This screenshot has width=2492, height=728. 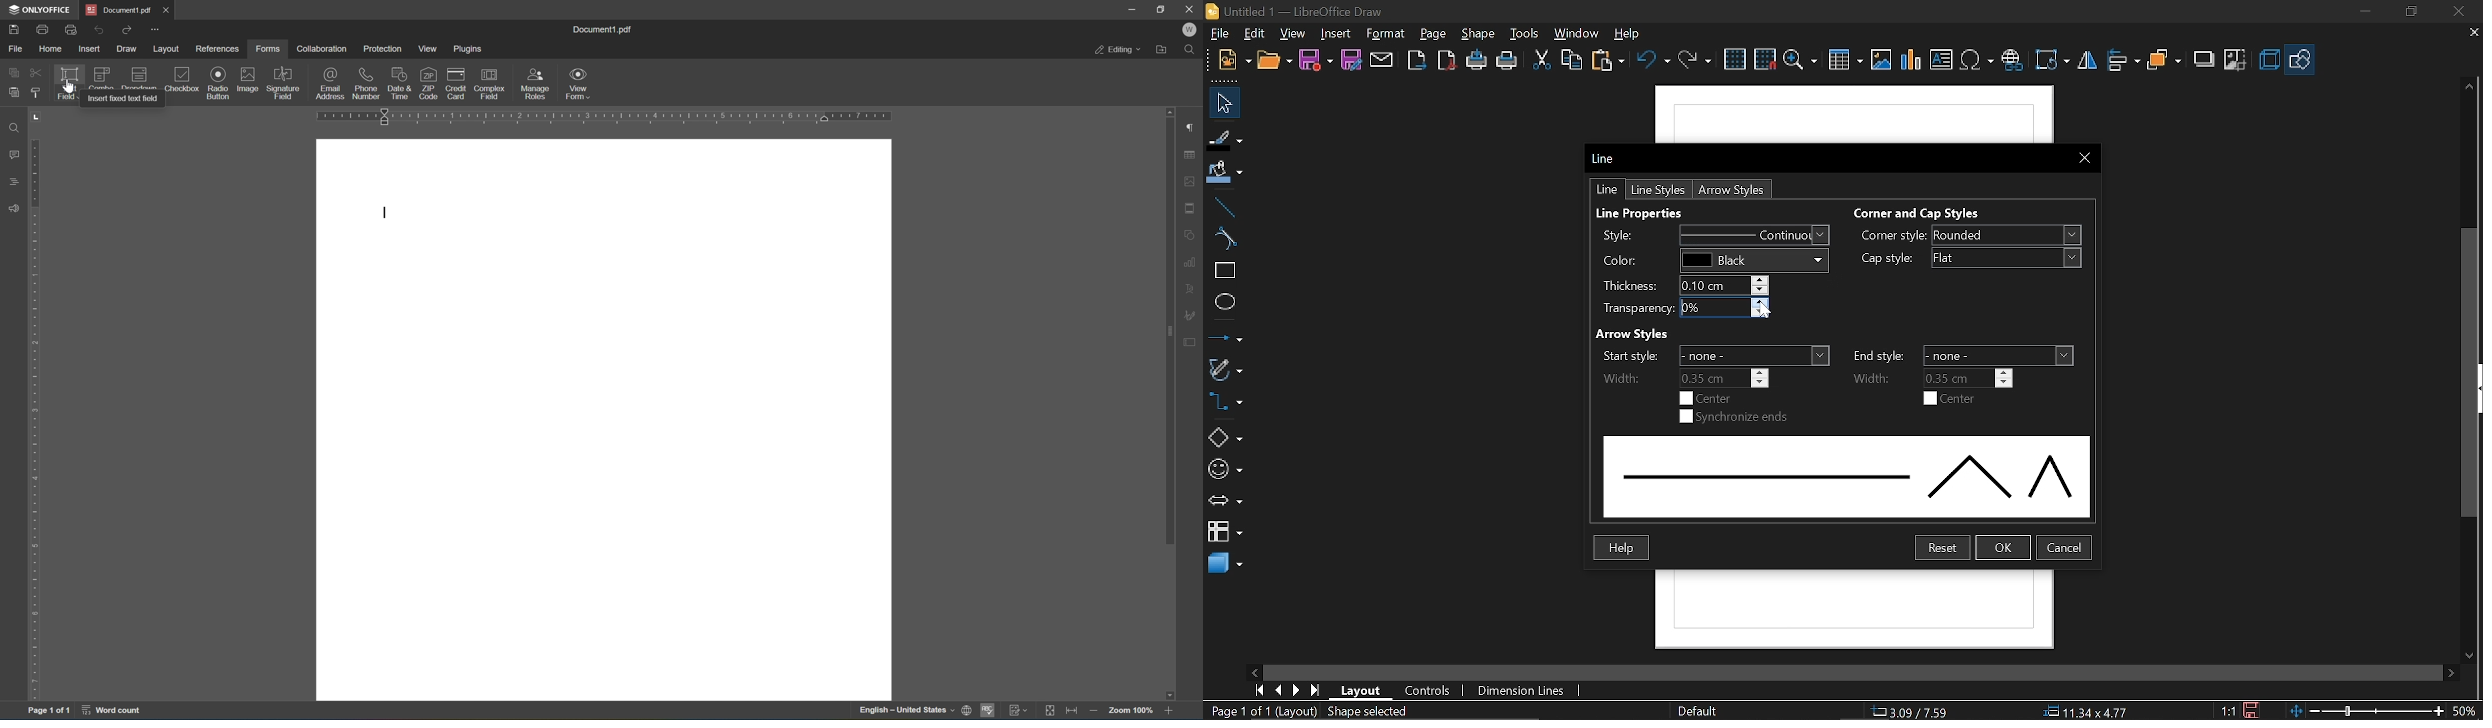 I want to click on Track changes, so click(x=1051, y=712).